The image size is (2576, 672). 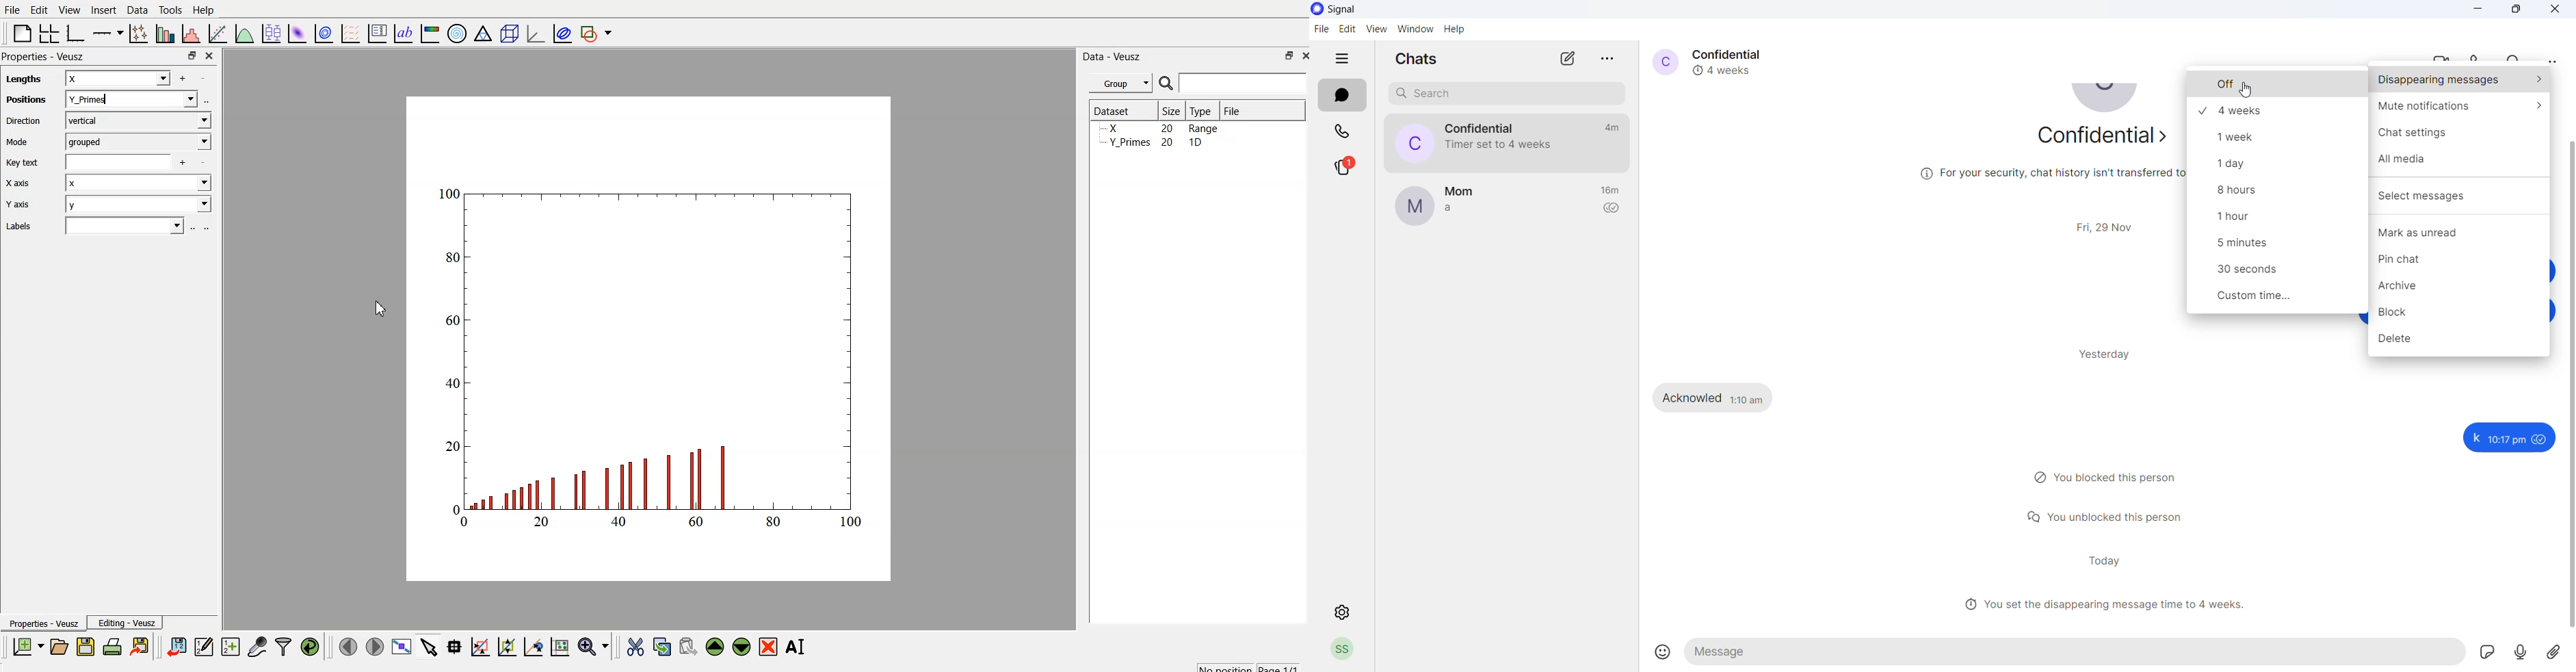 What do you see at coordinates (2278, 85) in the screenshot?
I see `disable disappearing messages` at bounding box center [2278, 85].